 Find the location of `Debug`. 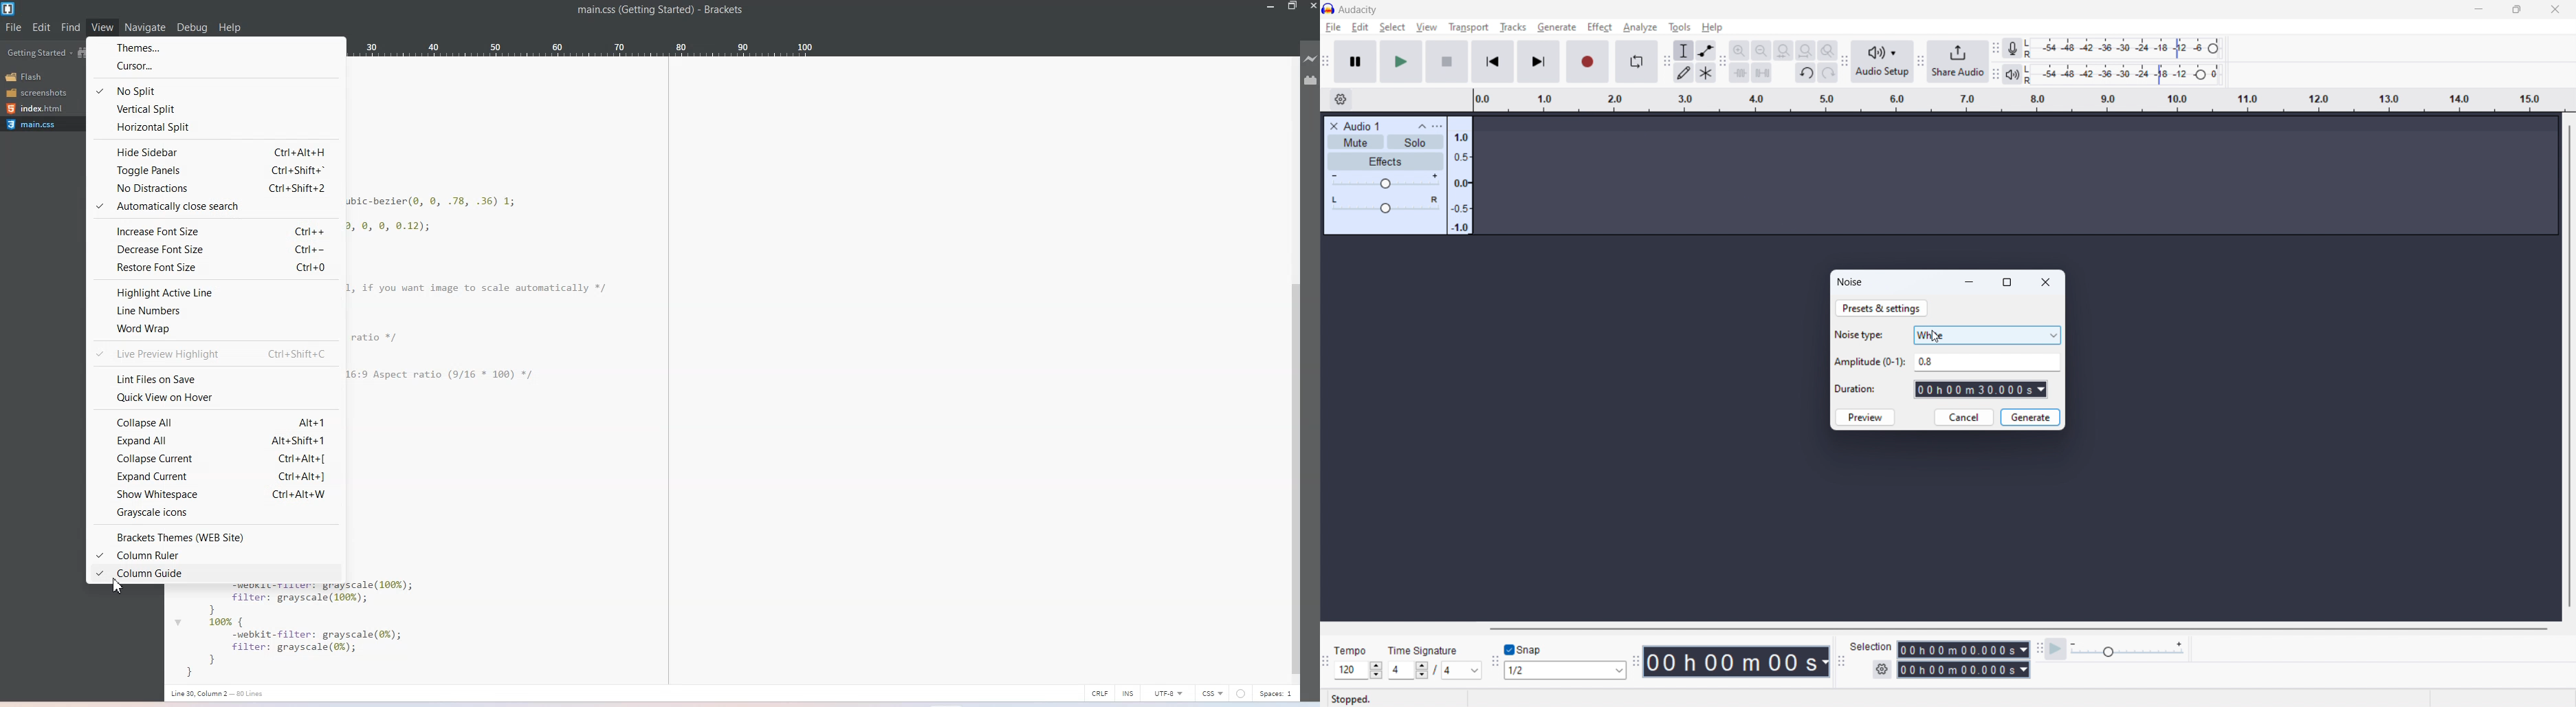

Debug is located at coordinates (192, 28).